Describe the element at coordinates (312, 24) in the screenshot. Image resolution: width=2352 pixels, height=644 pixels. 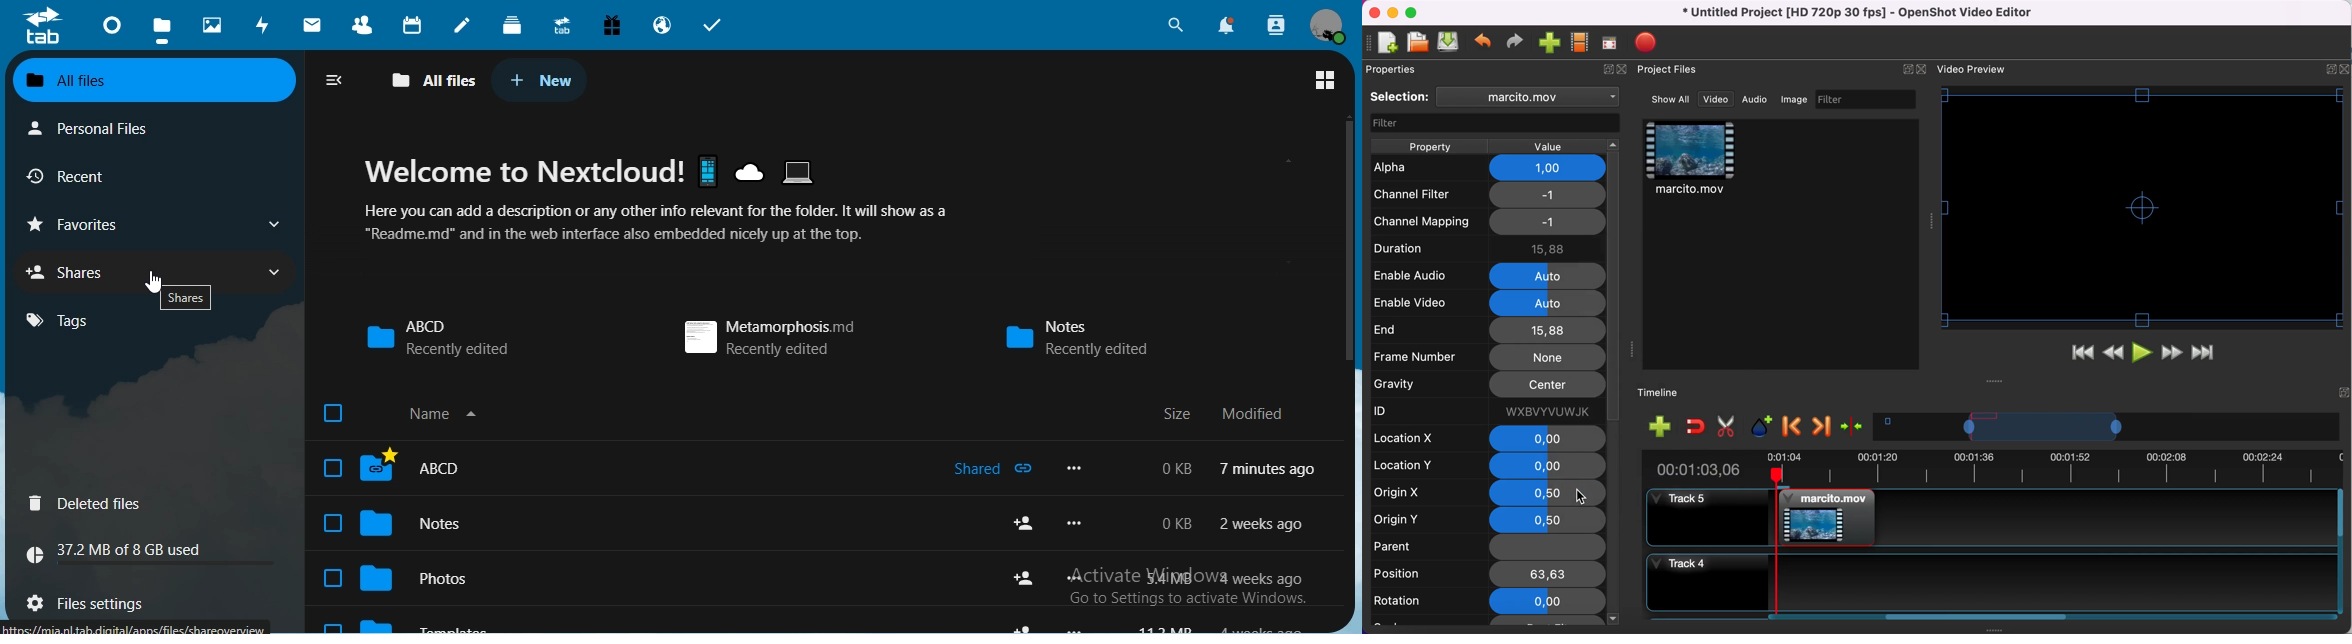
I see `mail` at that location.